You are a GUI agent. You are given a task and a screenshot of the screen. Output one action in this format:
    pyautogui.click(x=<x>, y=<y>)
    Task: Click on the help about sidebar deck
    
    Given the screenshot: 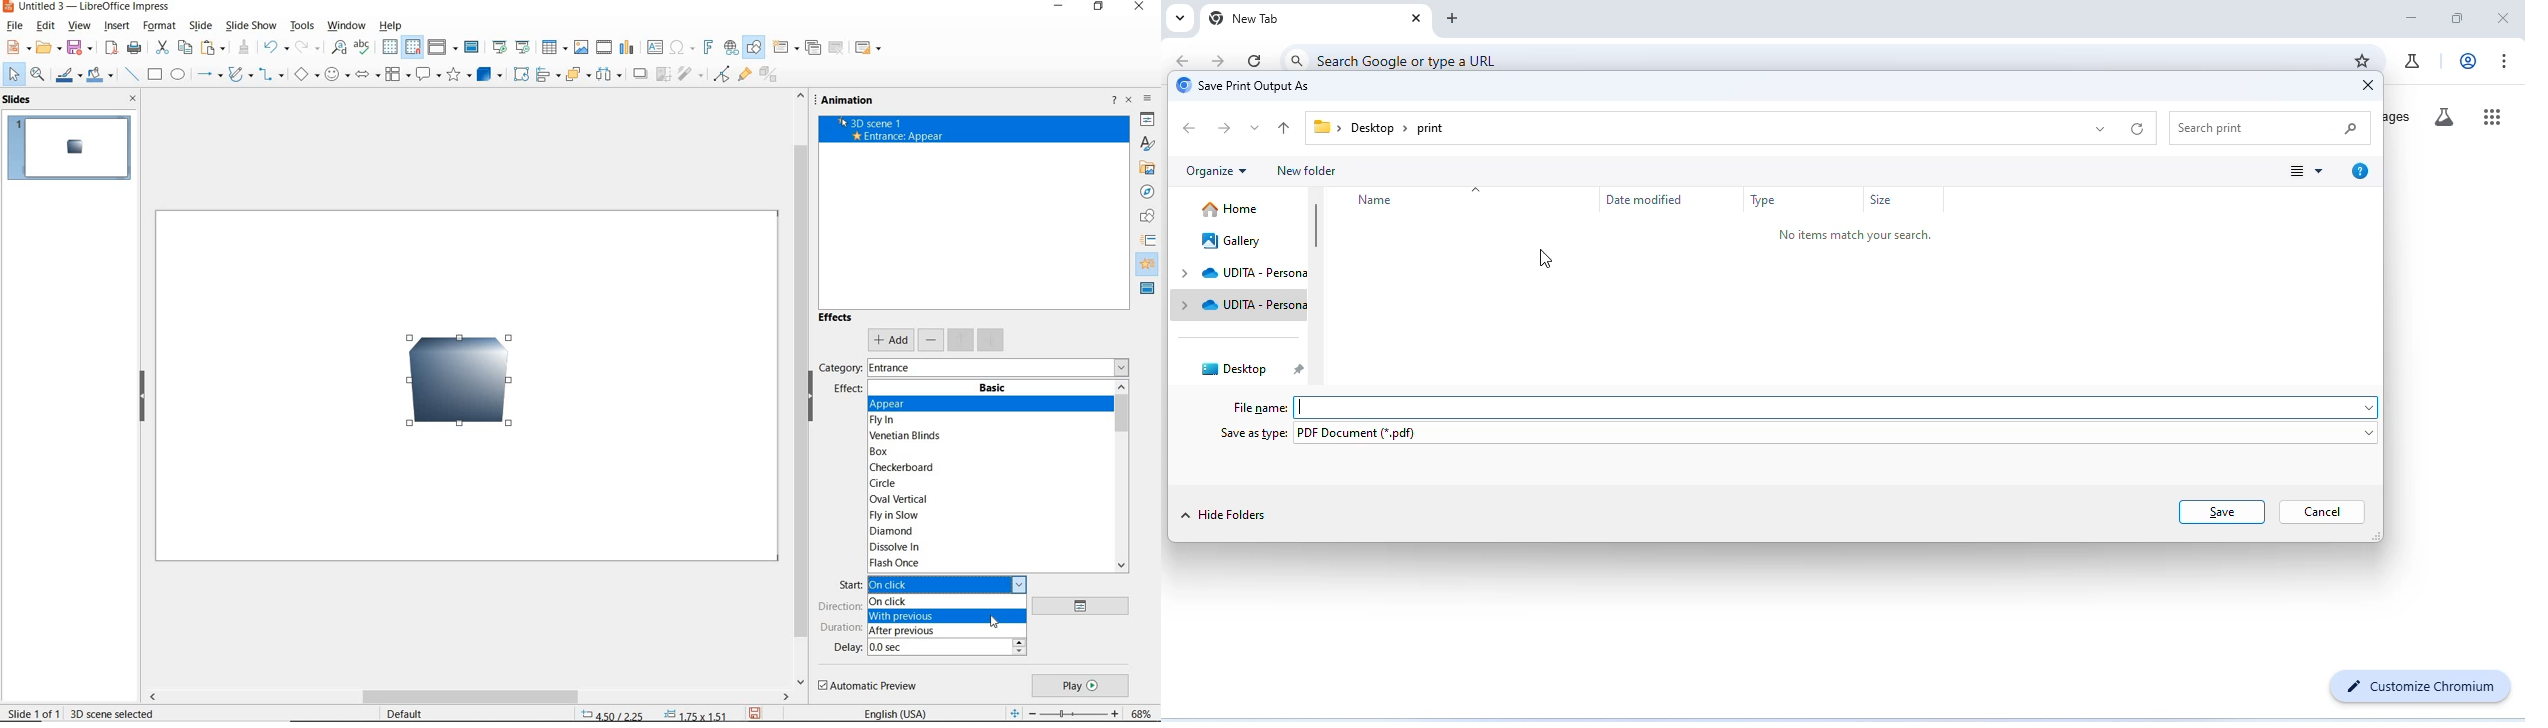 What is the action you would take?
    pyautogui.click(x=1113, y=102)
    